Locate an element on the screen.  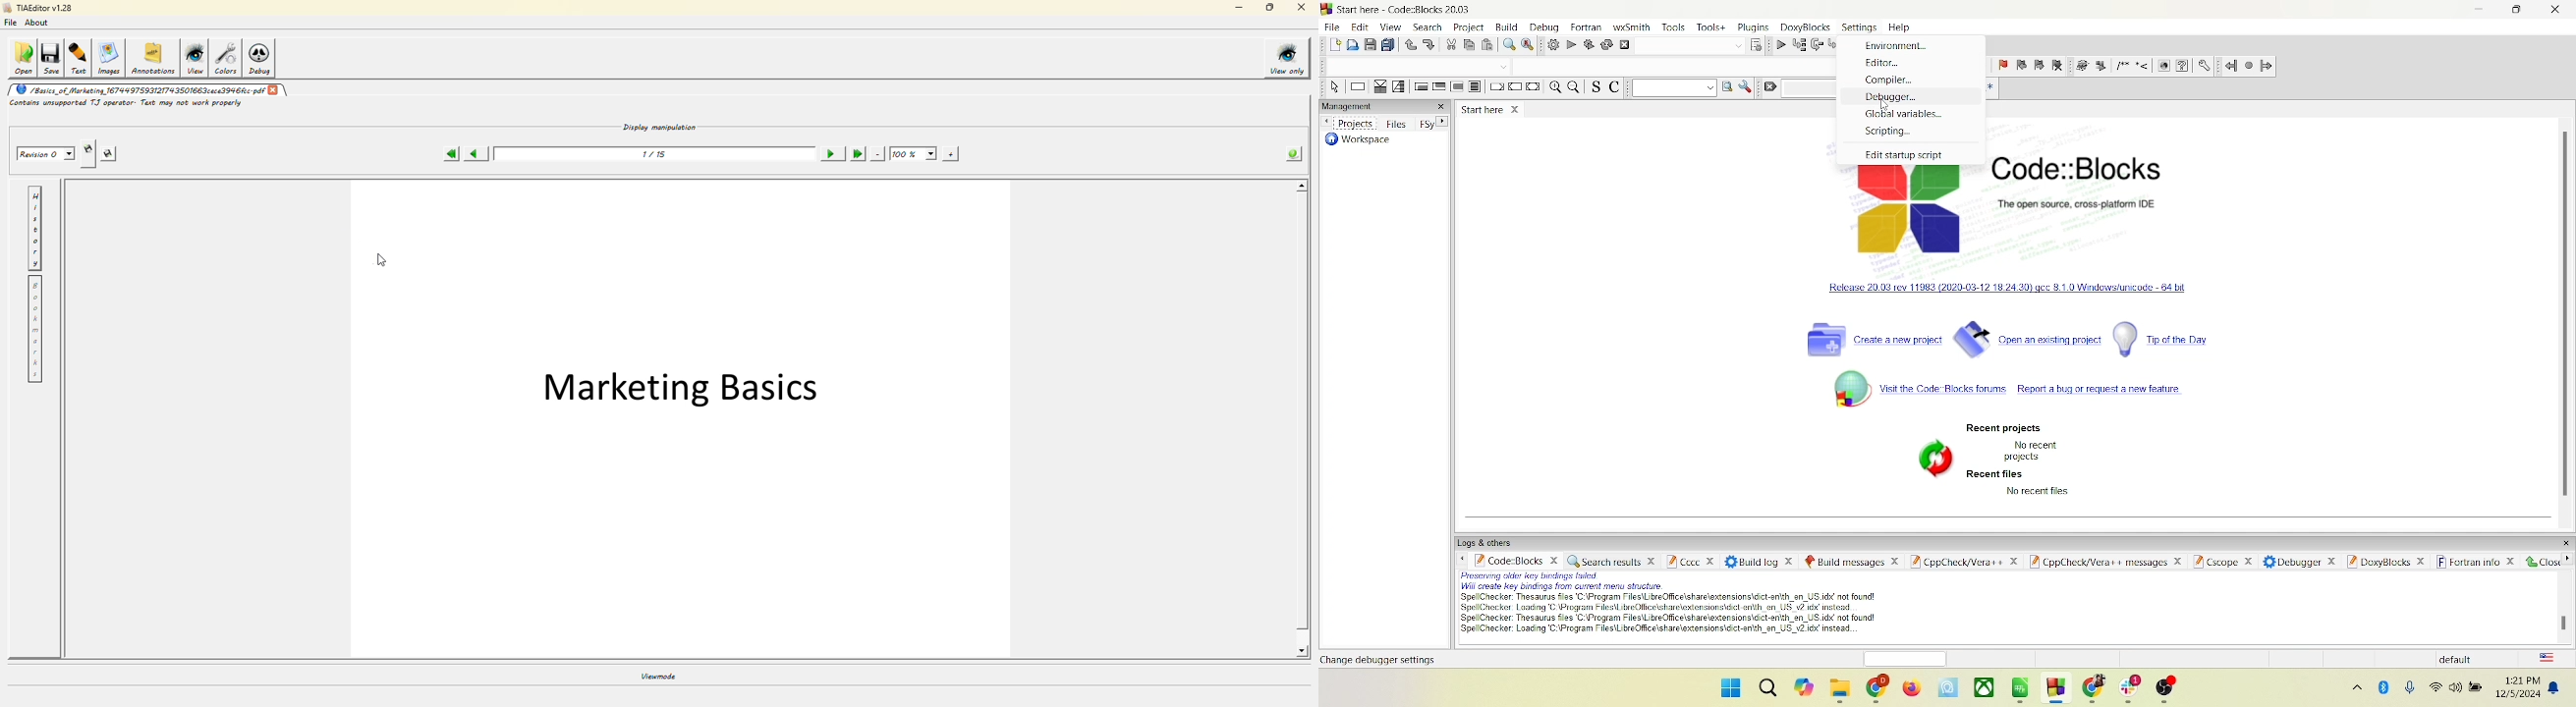
rebuild is located at coordinates (1606, 46).